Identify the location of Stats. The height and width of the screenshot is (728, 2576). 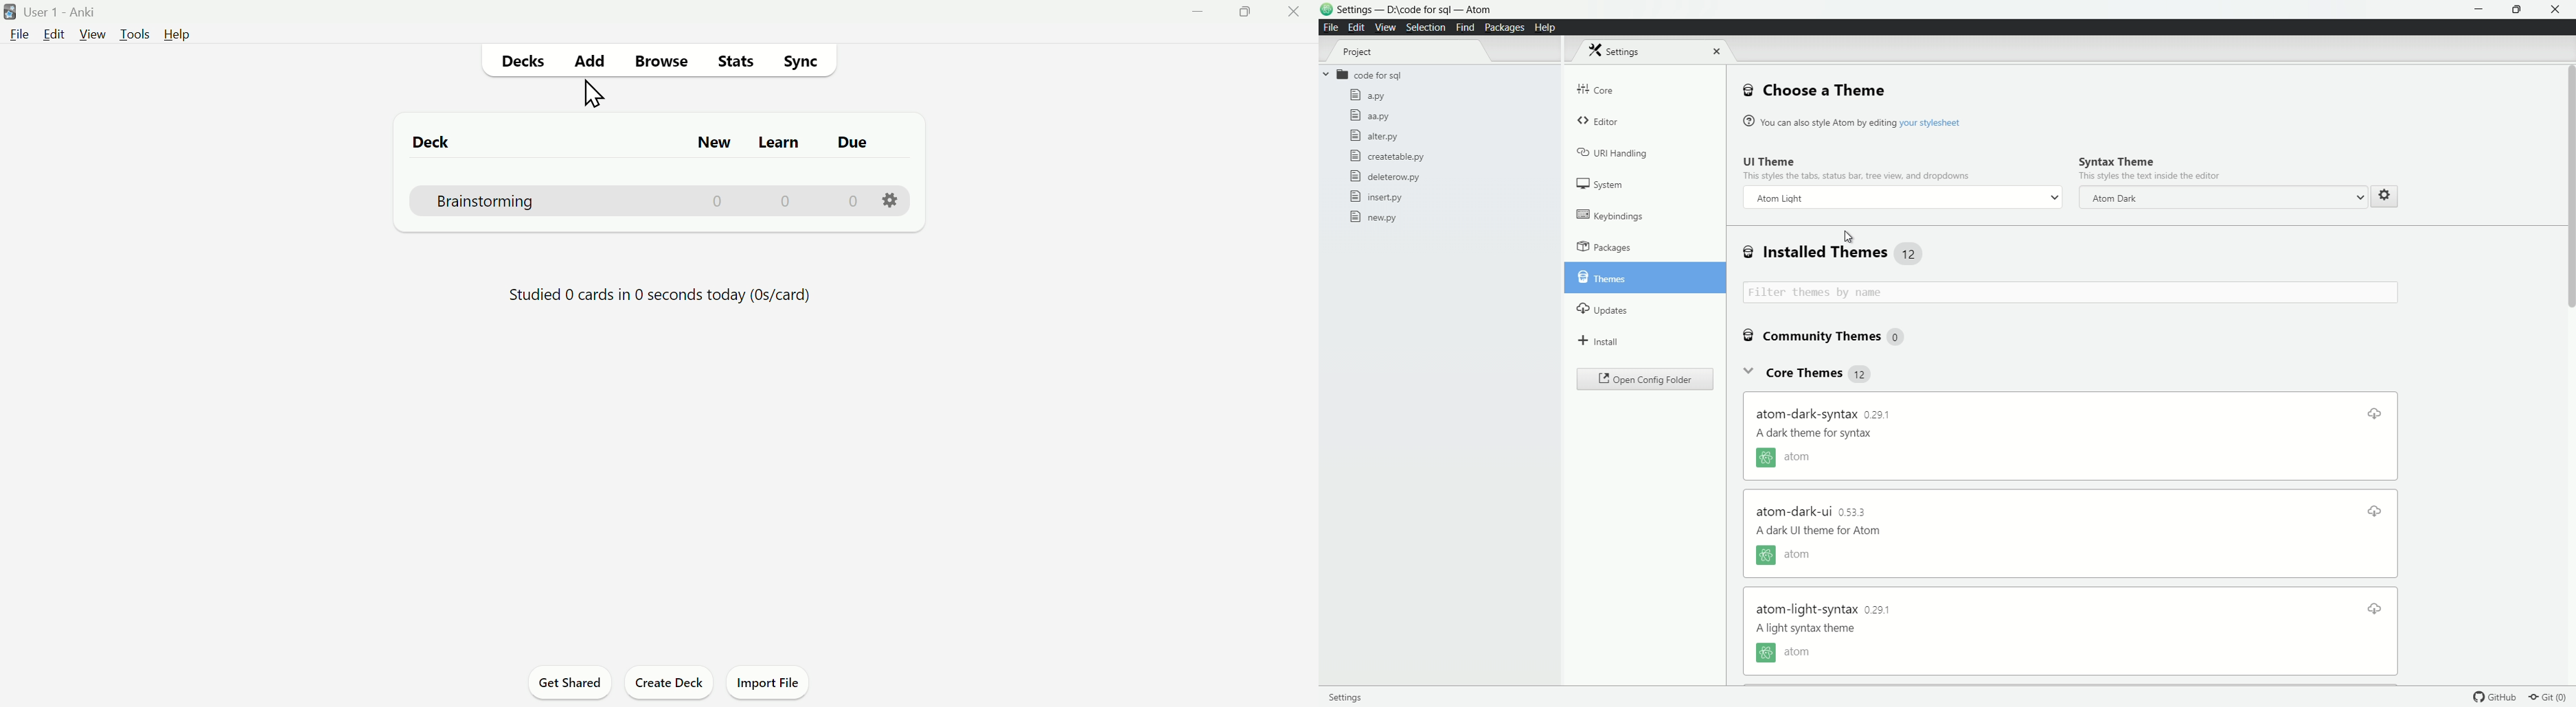
(738, 59).